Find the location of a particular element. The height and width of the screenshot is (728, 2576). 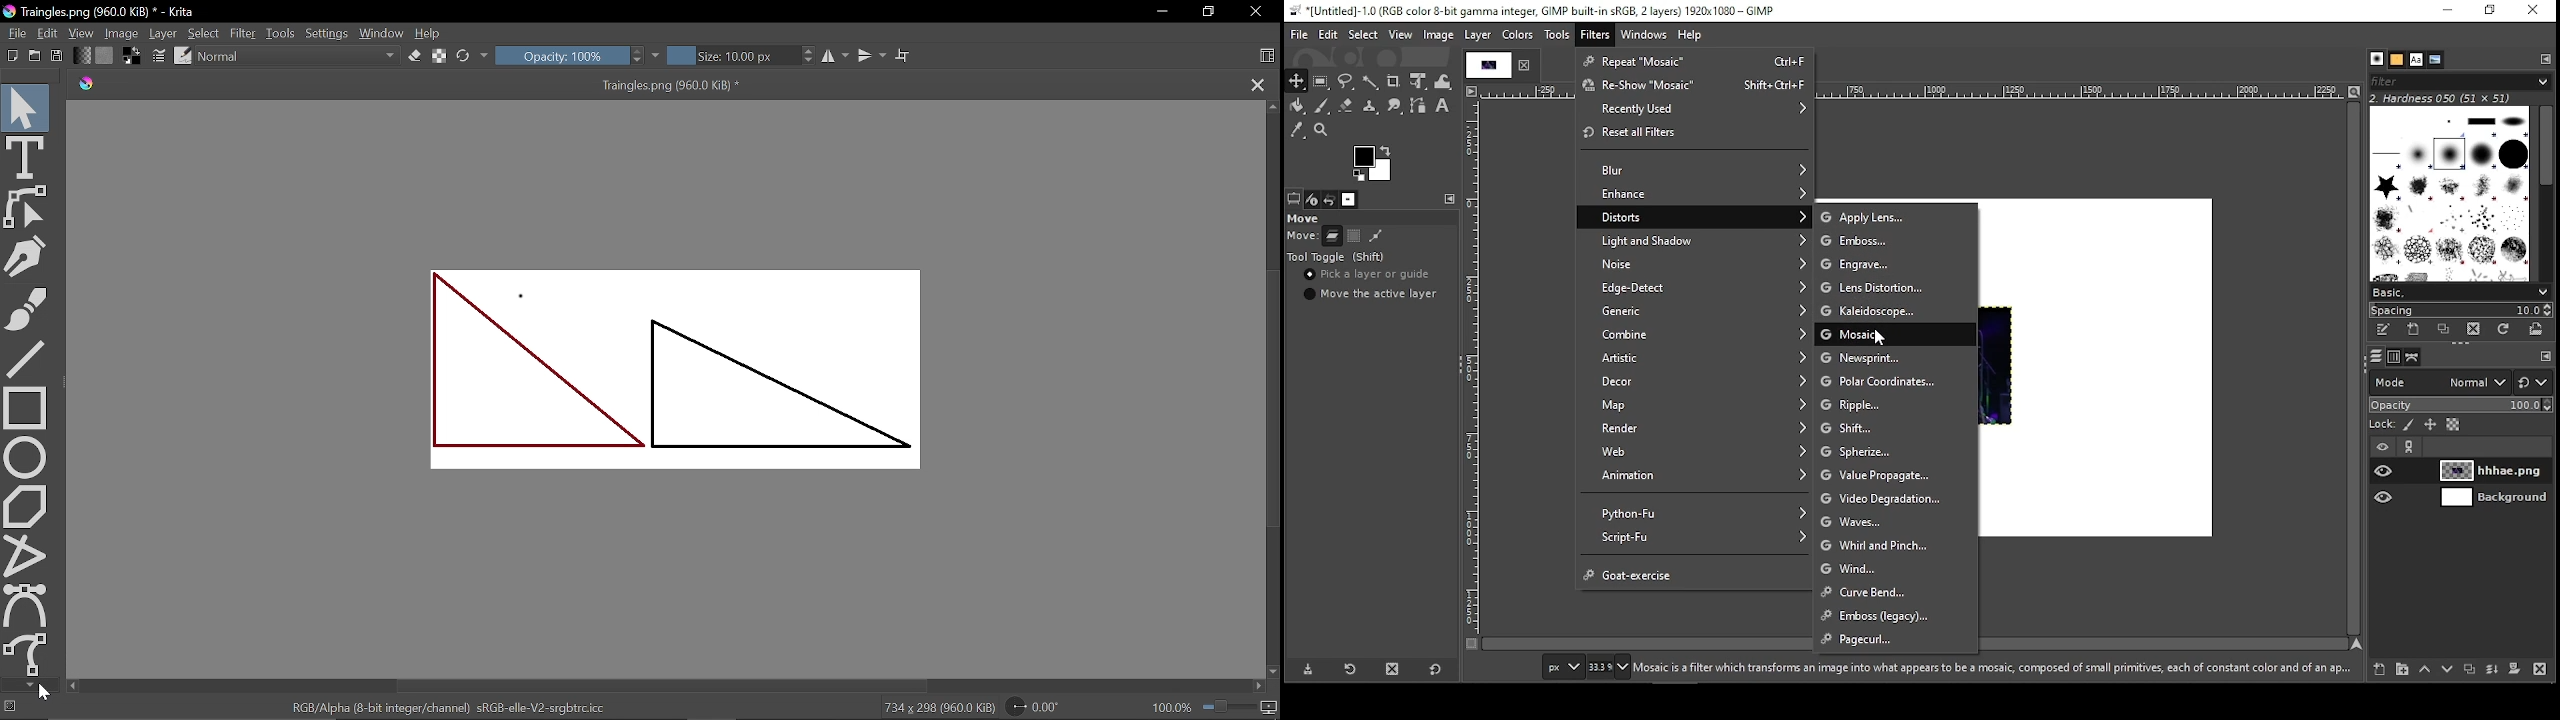

Close is located at coordinates (1255, 14).